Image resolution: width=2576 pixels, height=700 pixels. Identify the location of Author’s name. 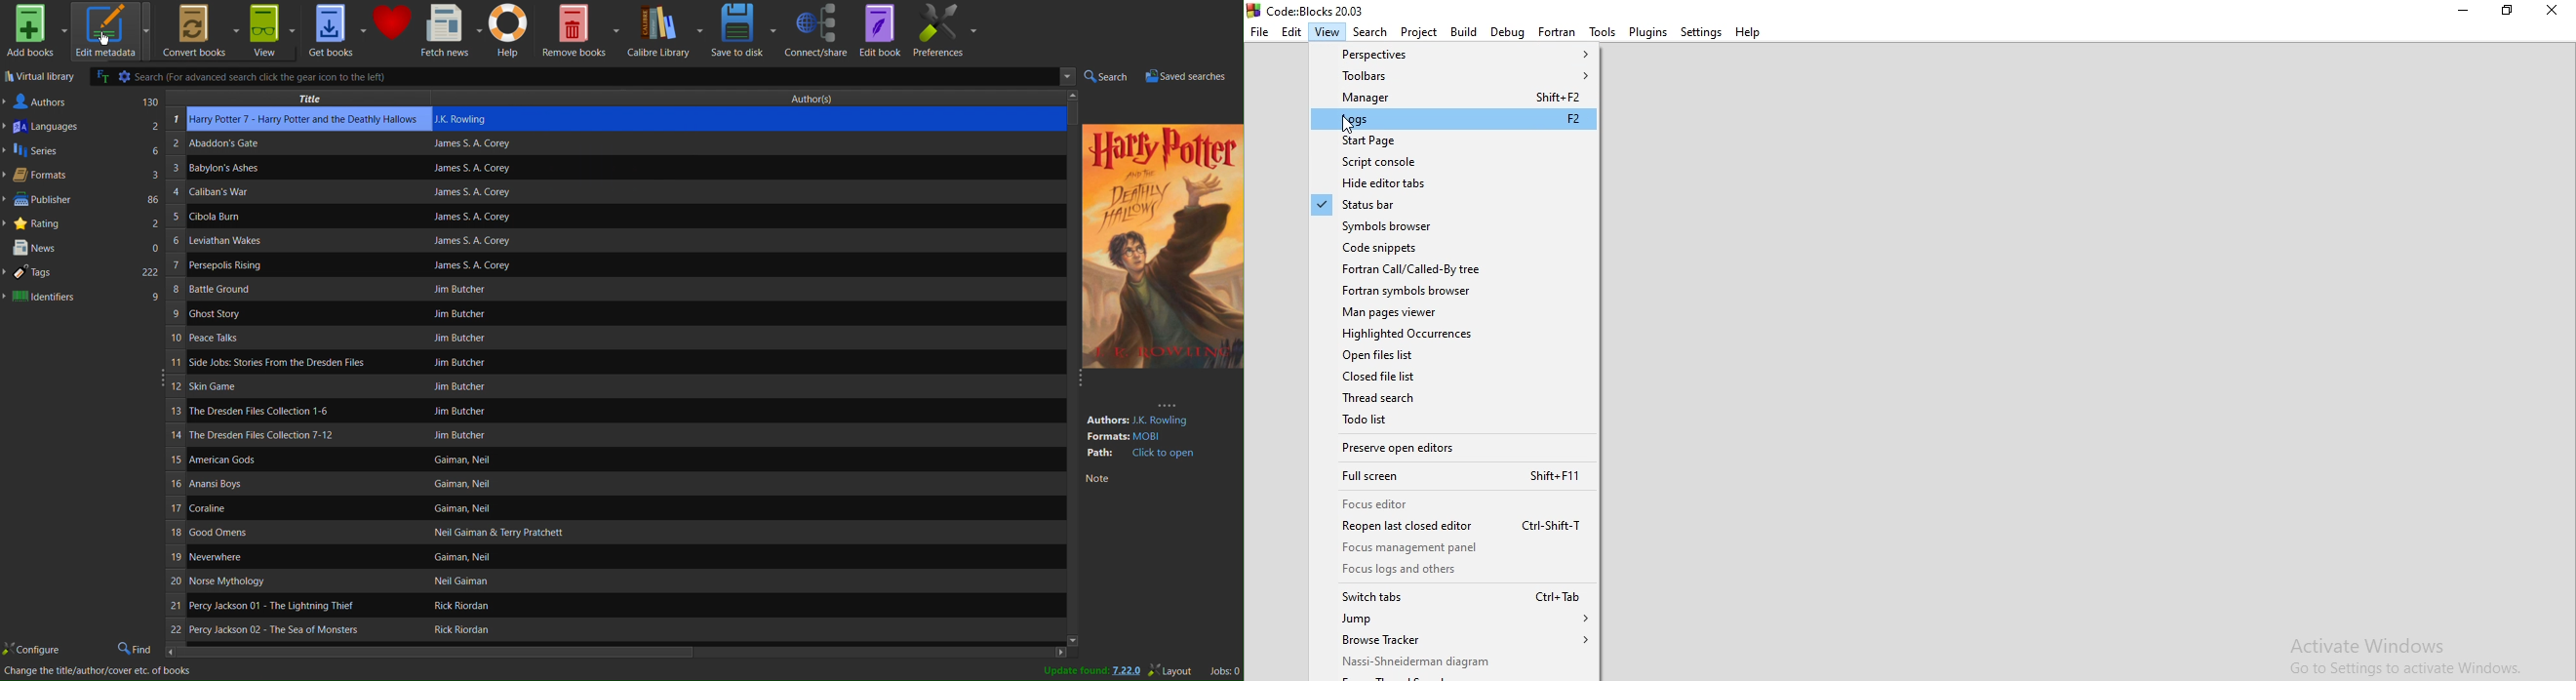
(557, 460).